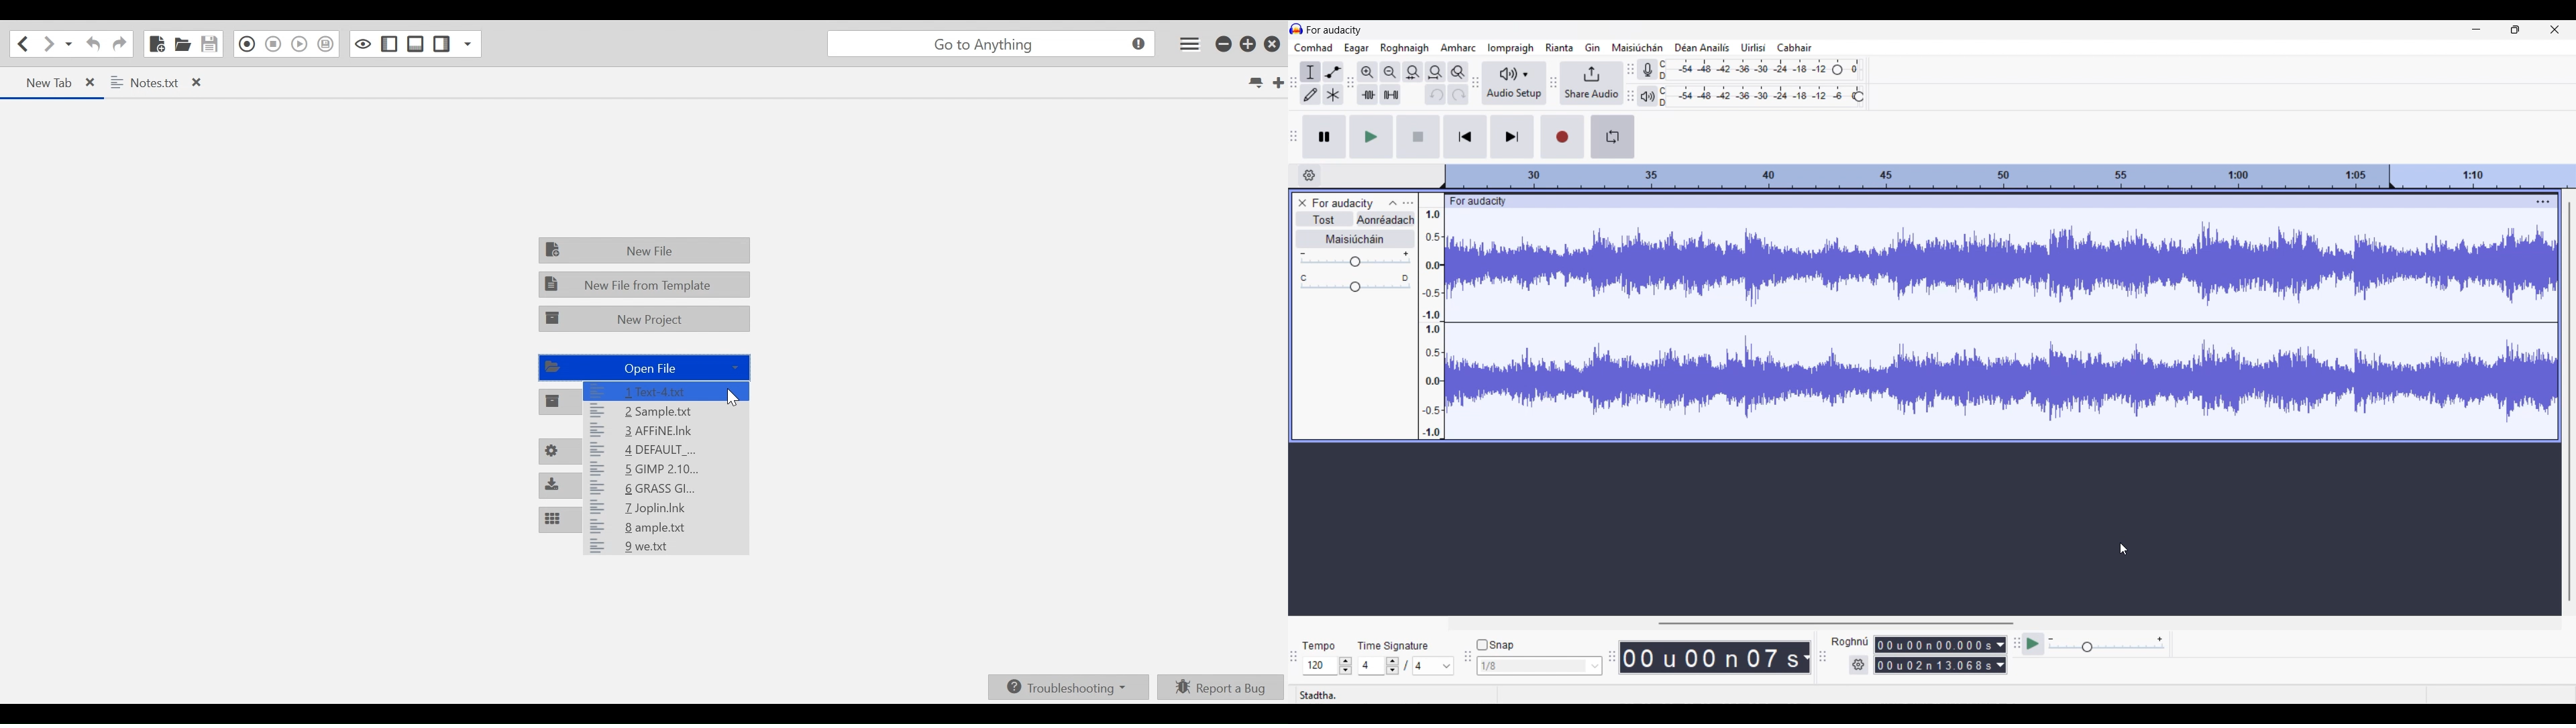  I want to click on Record/Record new track, so click(1562, 137).